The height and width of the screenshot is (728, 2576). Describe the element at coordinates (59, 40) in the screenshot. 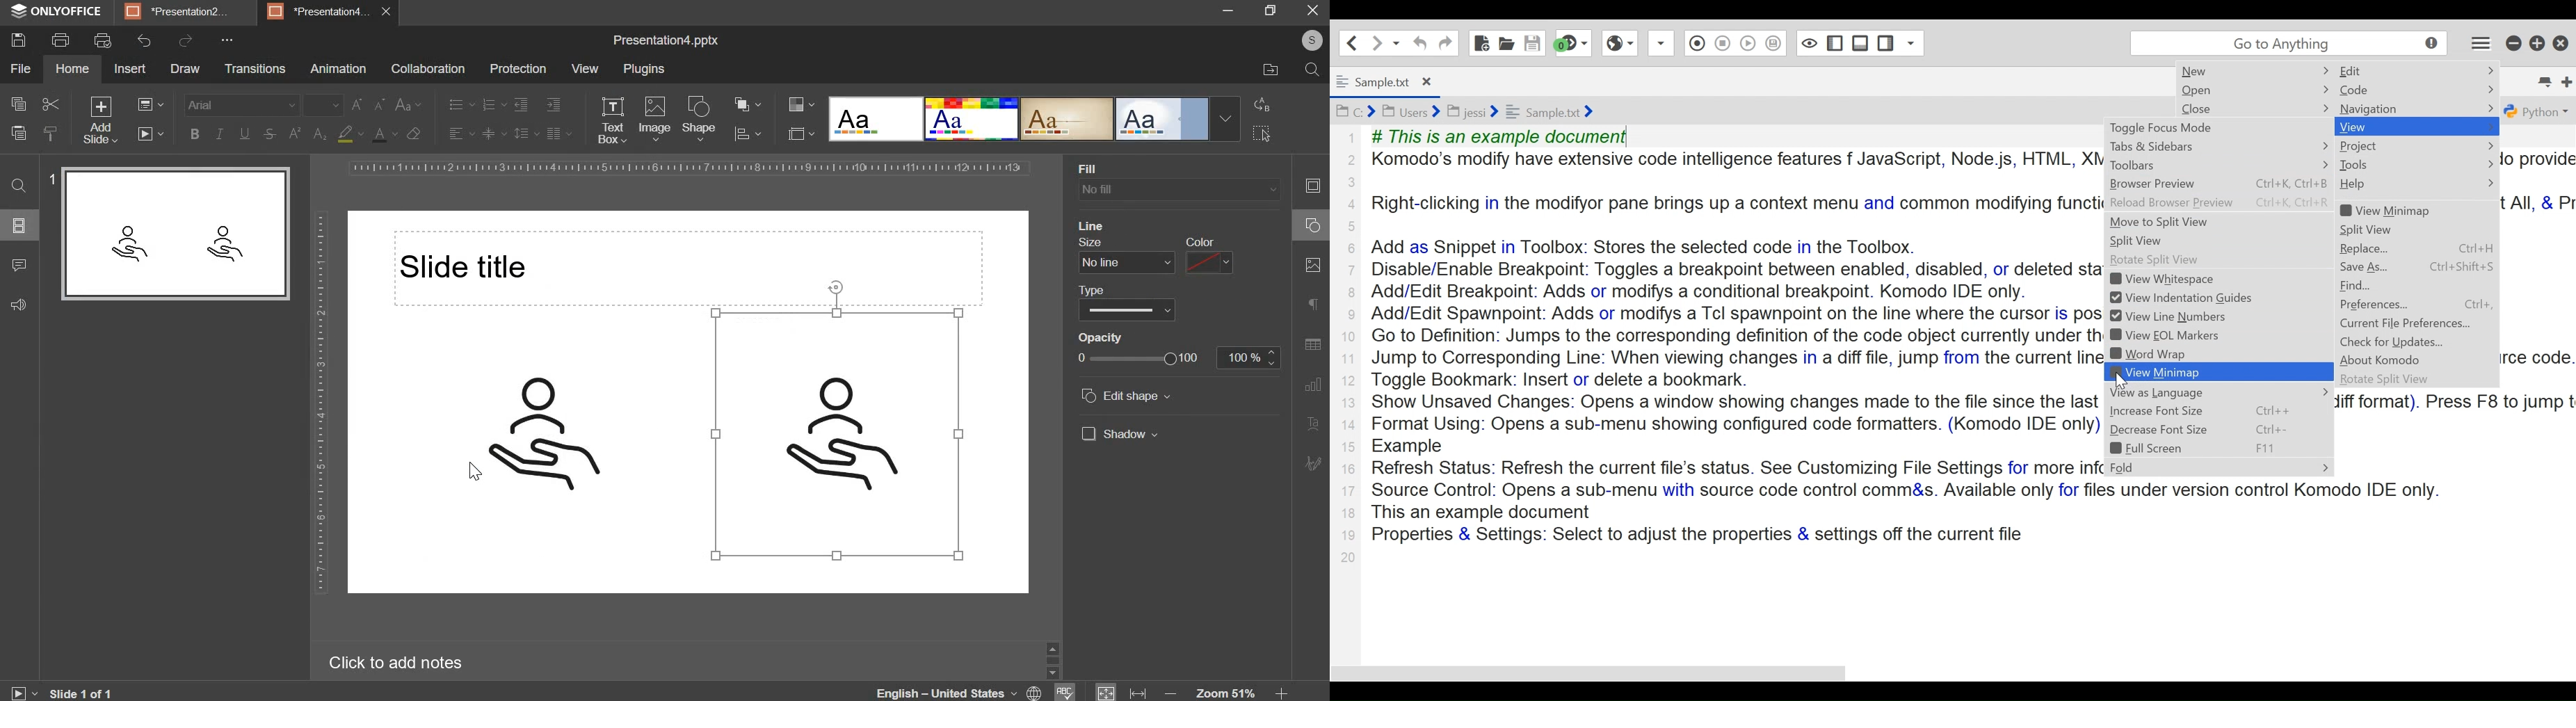

I see `print` at that location.